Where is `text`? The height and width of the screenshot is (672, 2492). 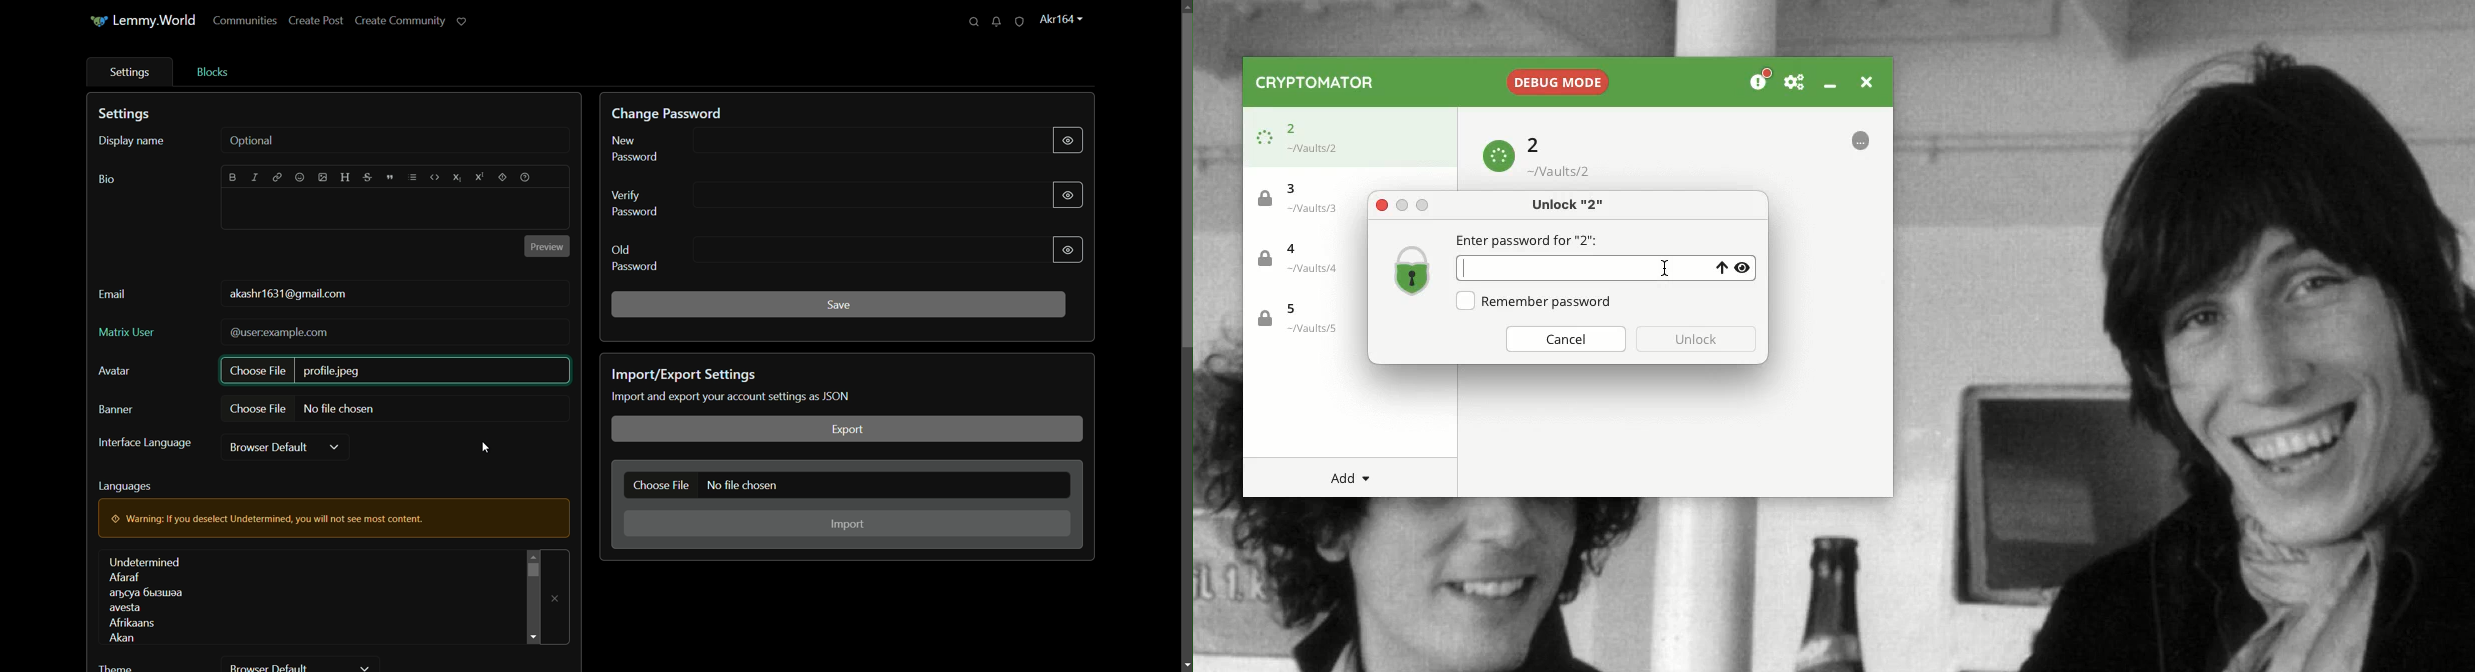
text is located at coordinates (733, 396).